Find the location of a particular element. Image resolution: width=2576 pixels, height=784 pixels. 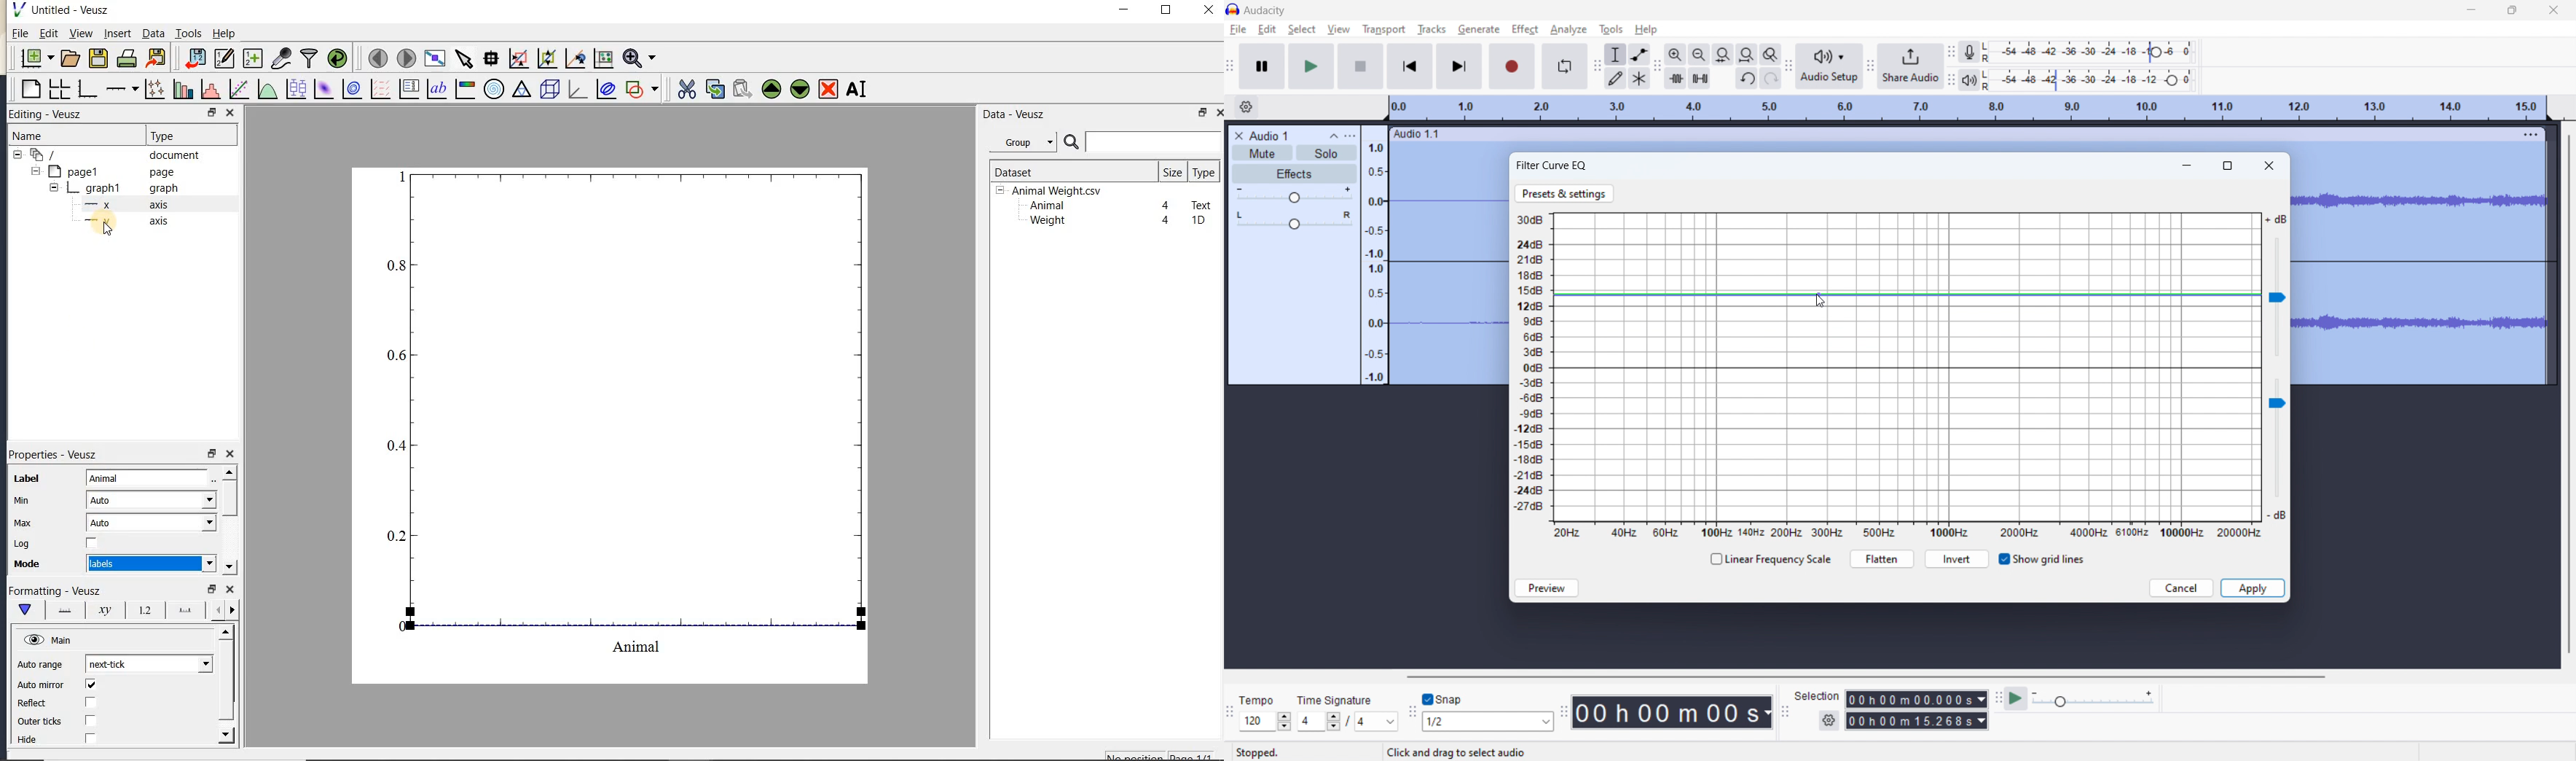

click to zoom out of graph axes is located at coordinates (548, 58).